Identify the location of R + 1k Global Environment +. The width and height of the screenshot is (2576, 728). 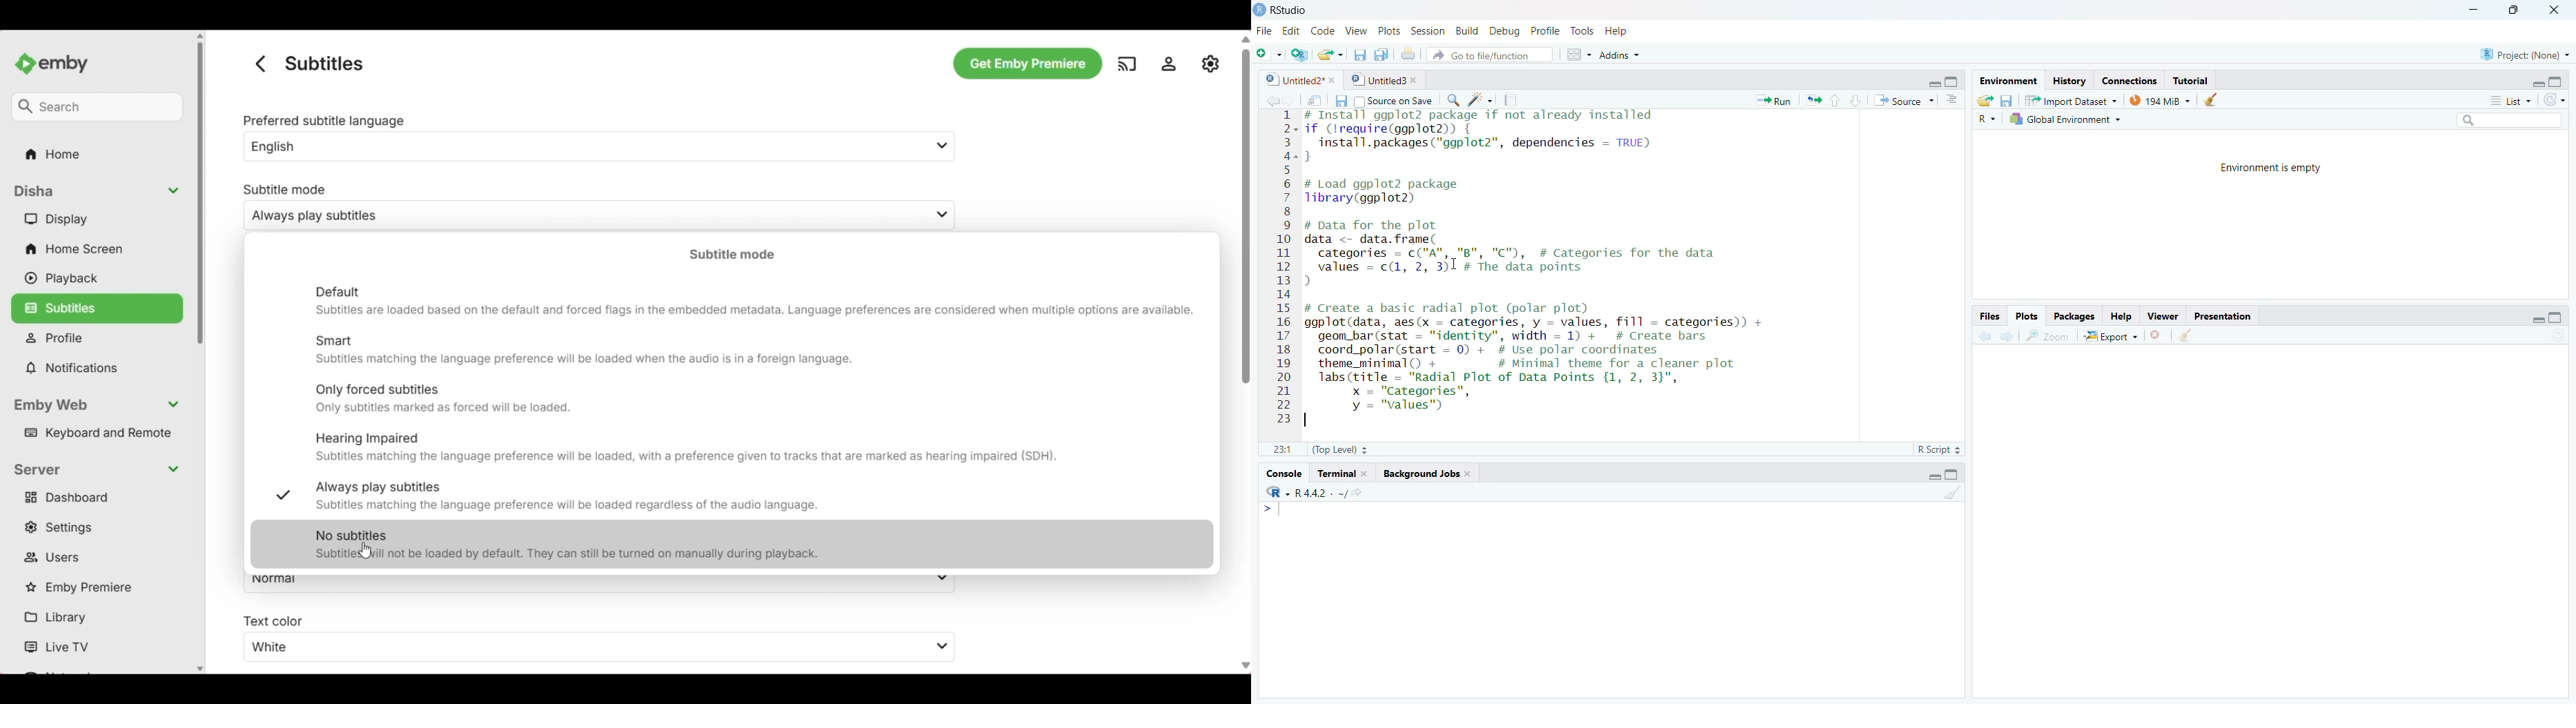
(2074, 120).